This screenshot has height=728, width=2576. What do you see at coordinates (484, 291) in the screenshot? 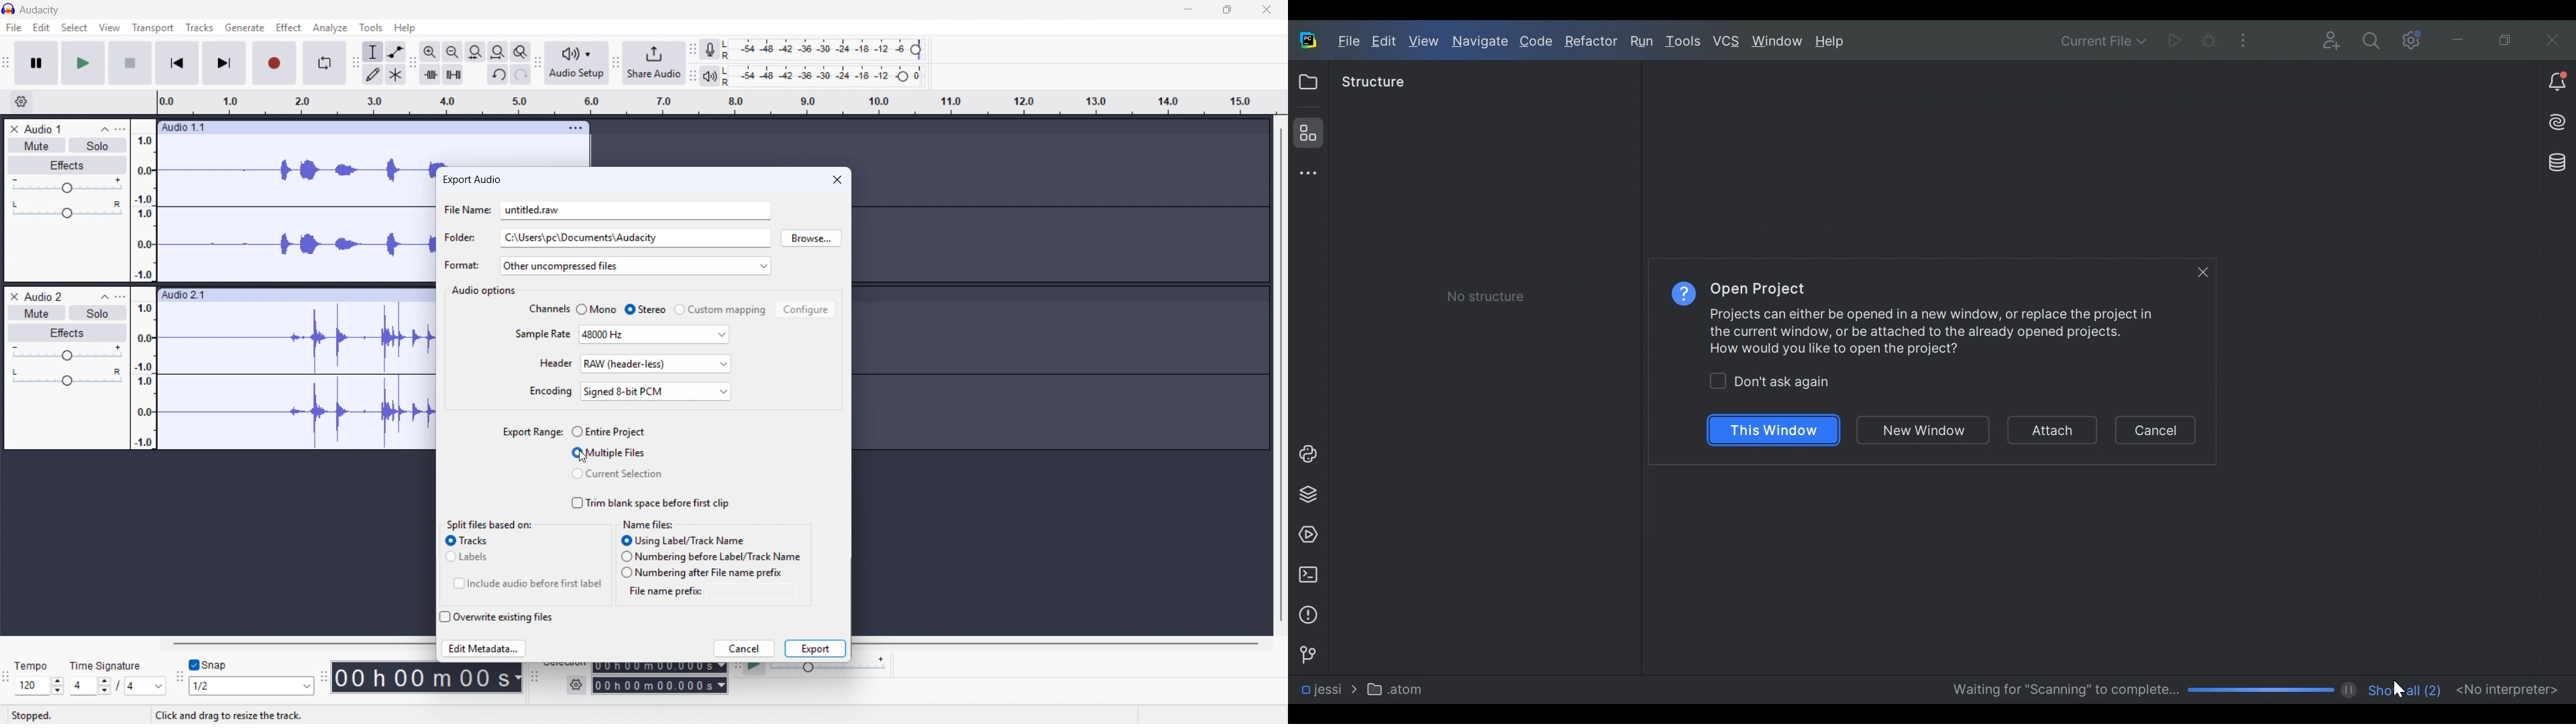
I see `audio options` at bounding box center [484, 291].